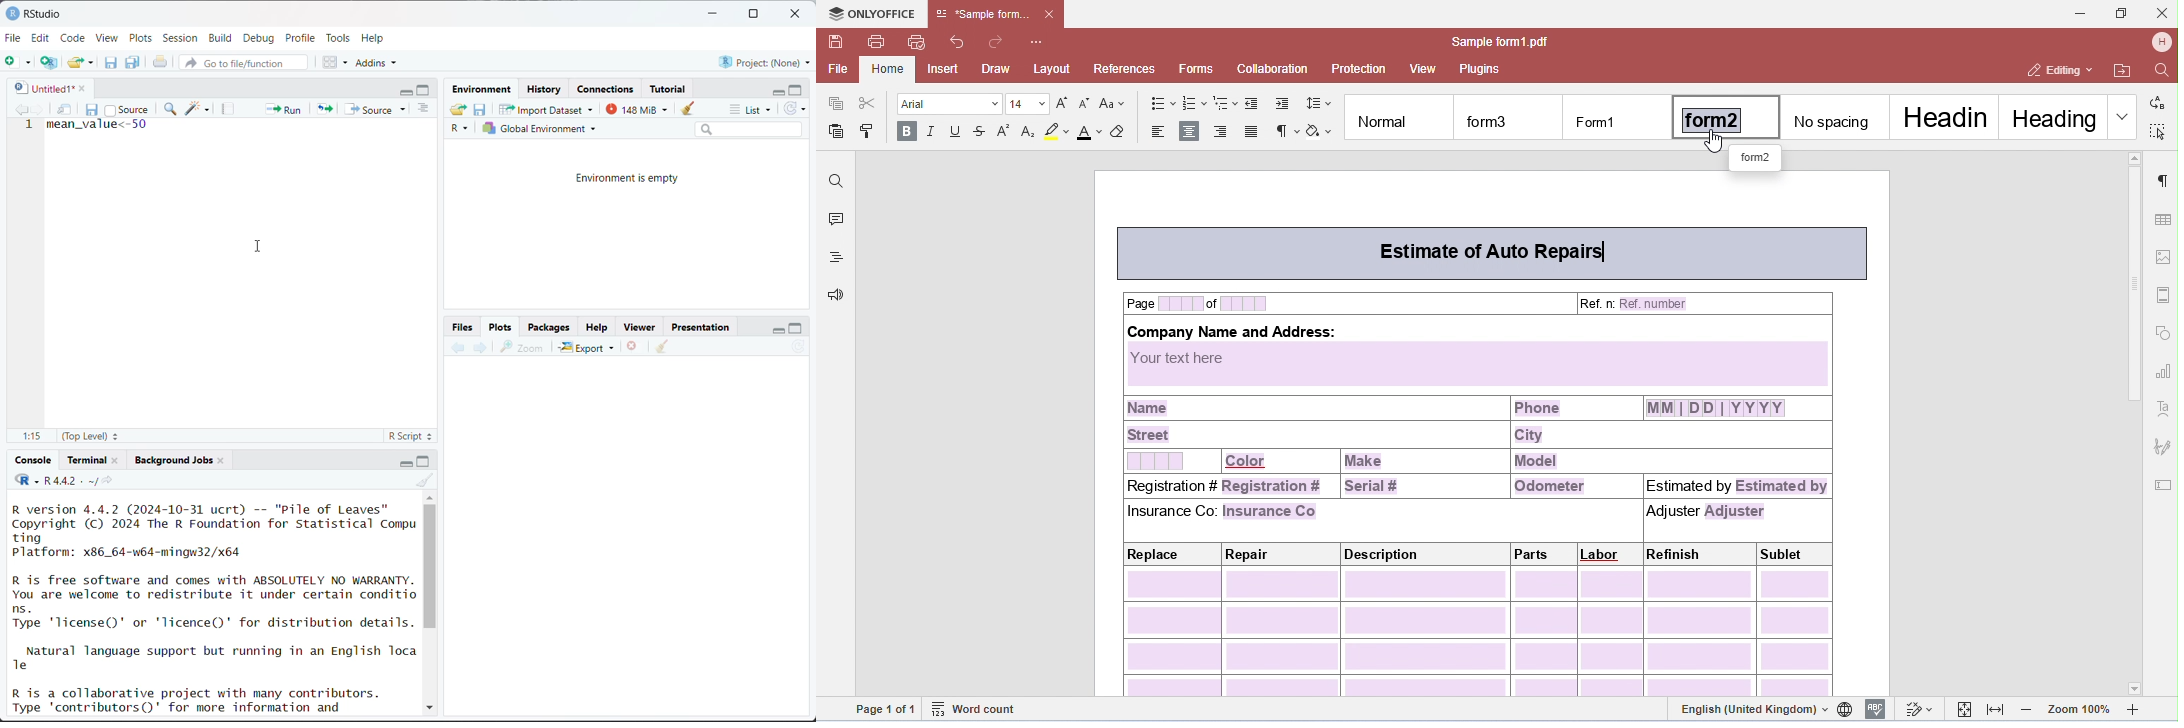 The height and width of the screenshot is (728, 2184). What do you see at coordinates (407, 90) in the screenshot?
I see `minimize` at bounding box center [407, 90].